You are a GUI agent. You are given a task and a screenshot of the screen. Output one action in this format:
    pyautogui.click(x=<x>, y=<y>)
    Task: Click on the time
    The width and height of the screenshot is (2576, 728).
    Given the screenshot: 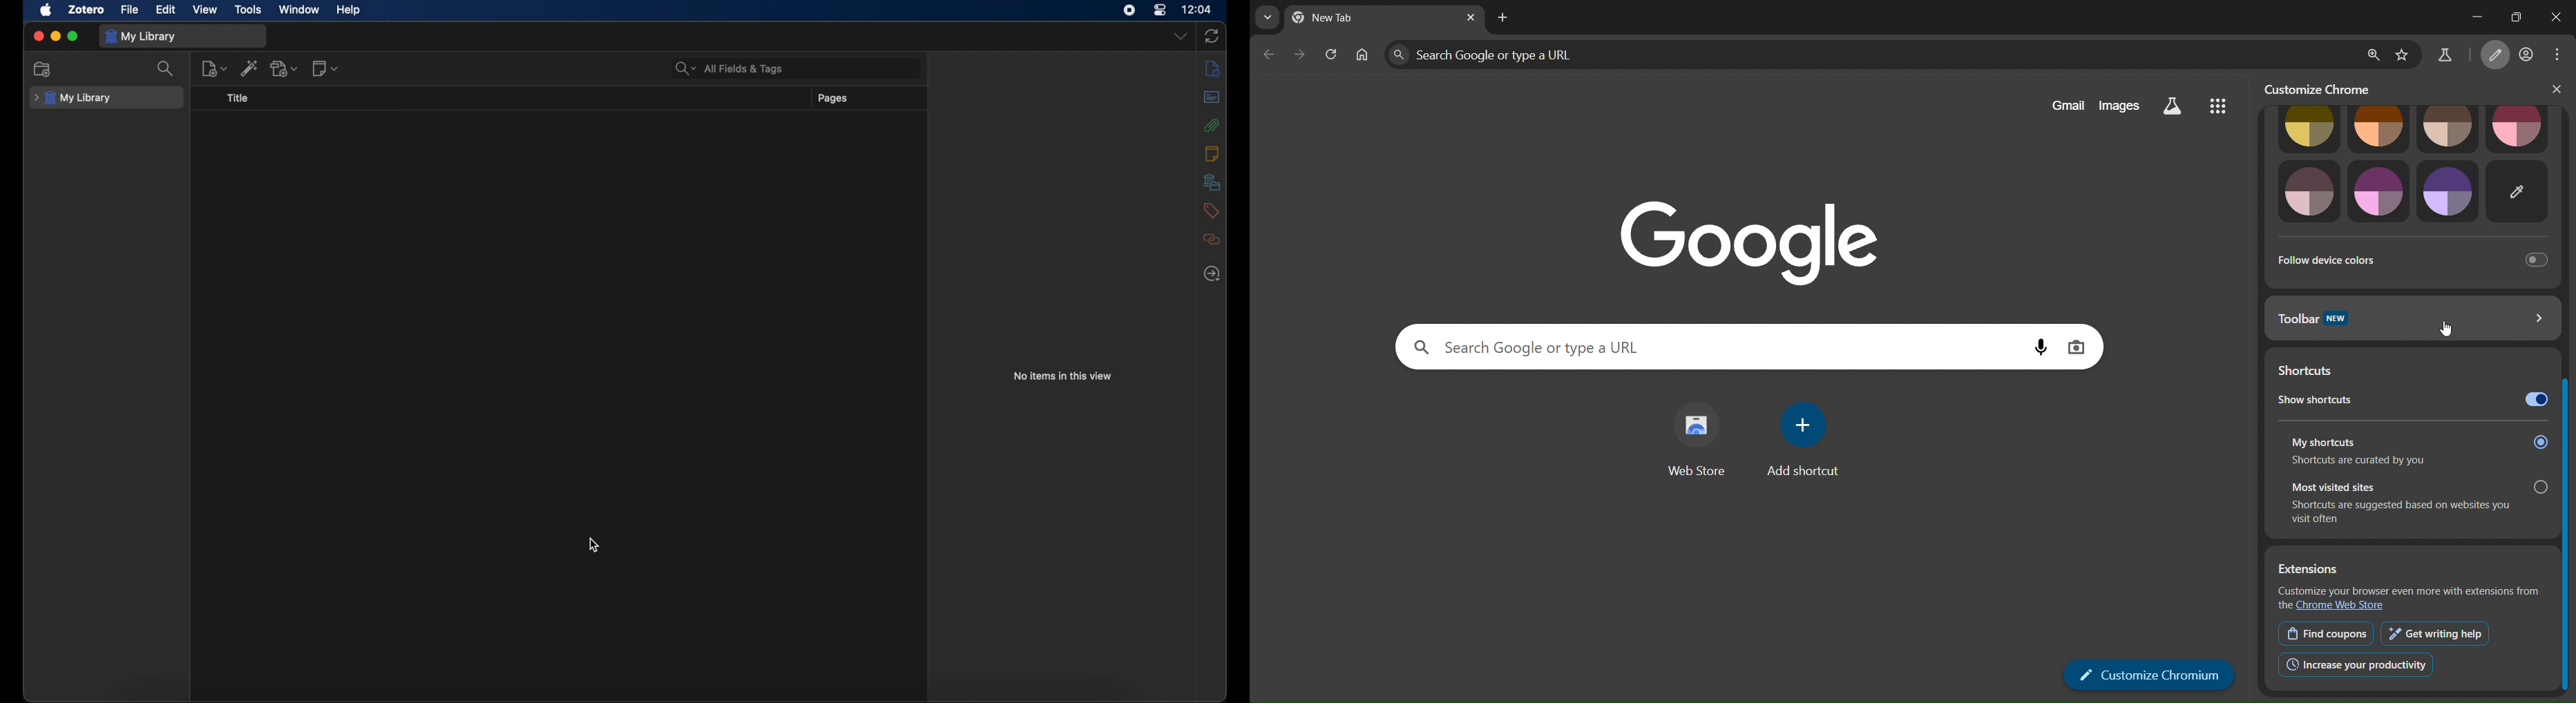 What is the action you would take?
    pyautogui.click(x=1196, y=9)
    